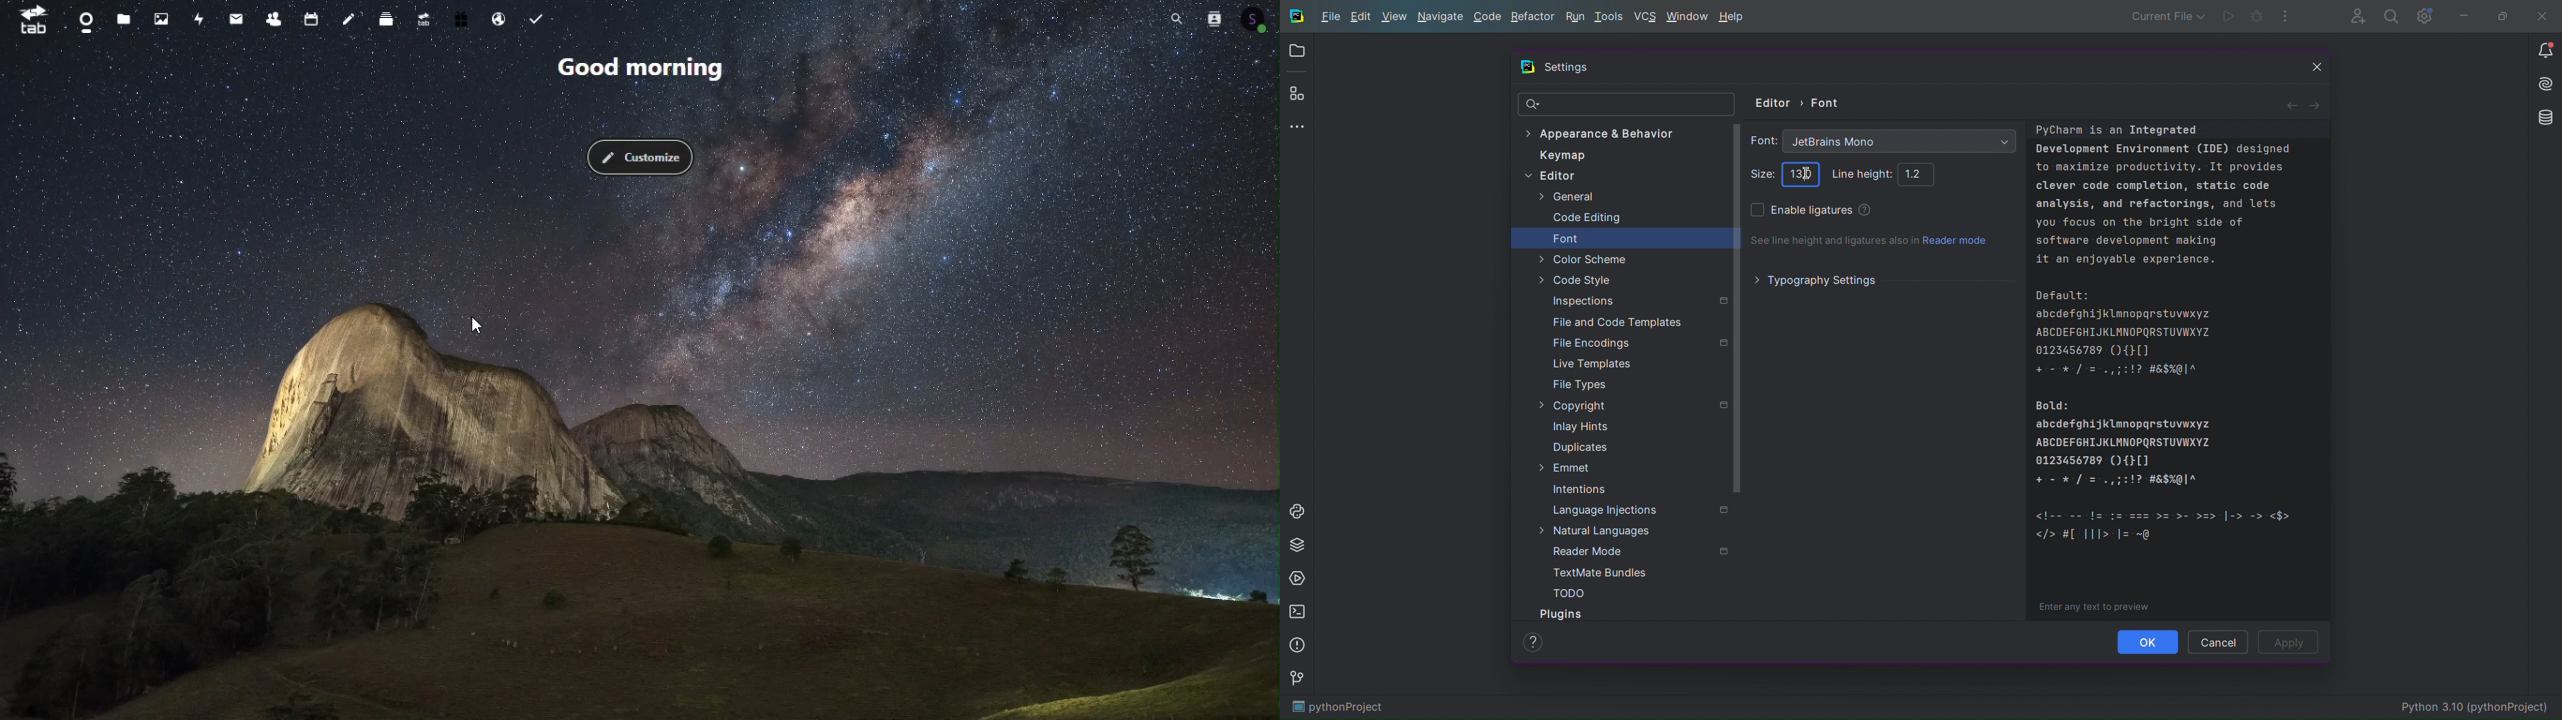 This screenshot has width=2576, height=728. I want to click on Font, so click(1566, 238).